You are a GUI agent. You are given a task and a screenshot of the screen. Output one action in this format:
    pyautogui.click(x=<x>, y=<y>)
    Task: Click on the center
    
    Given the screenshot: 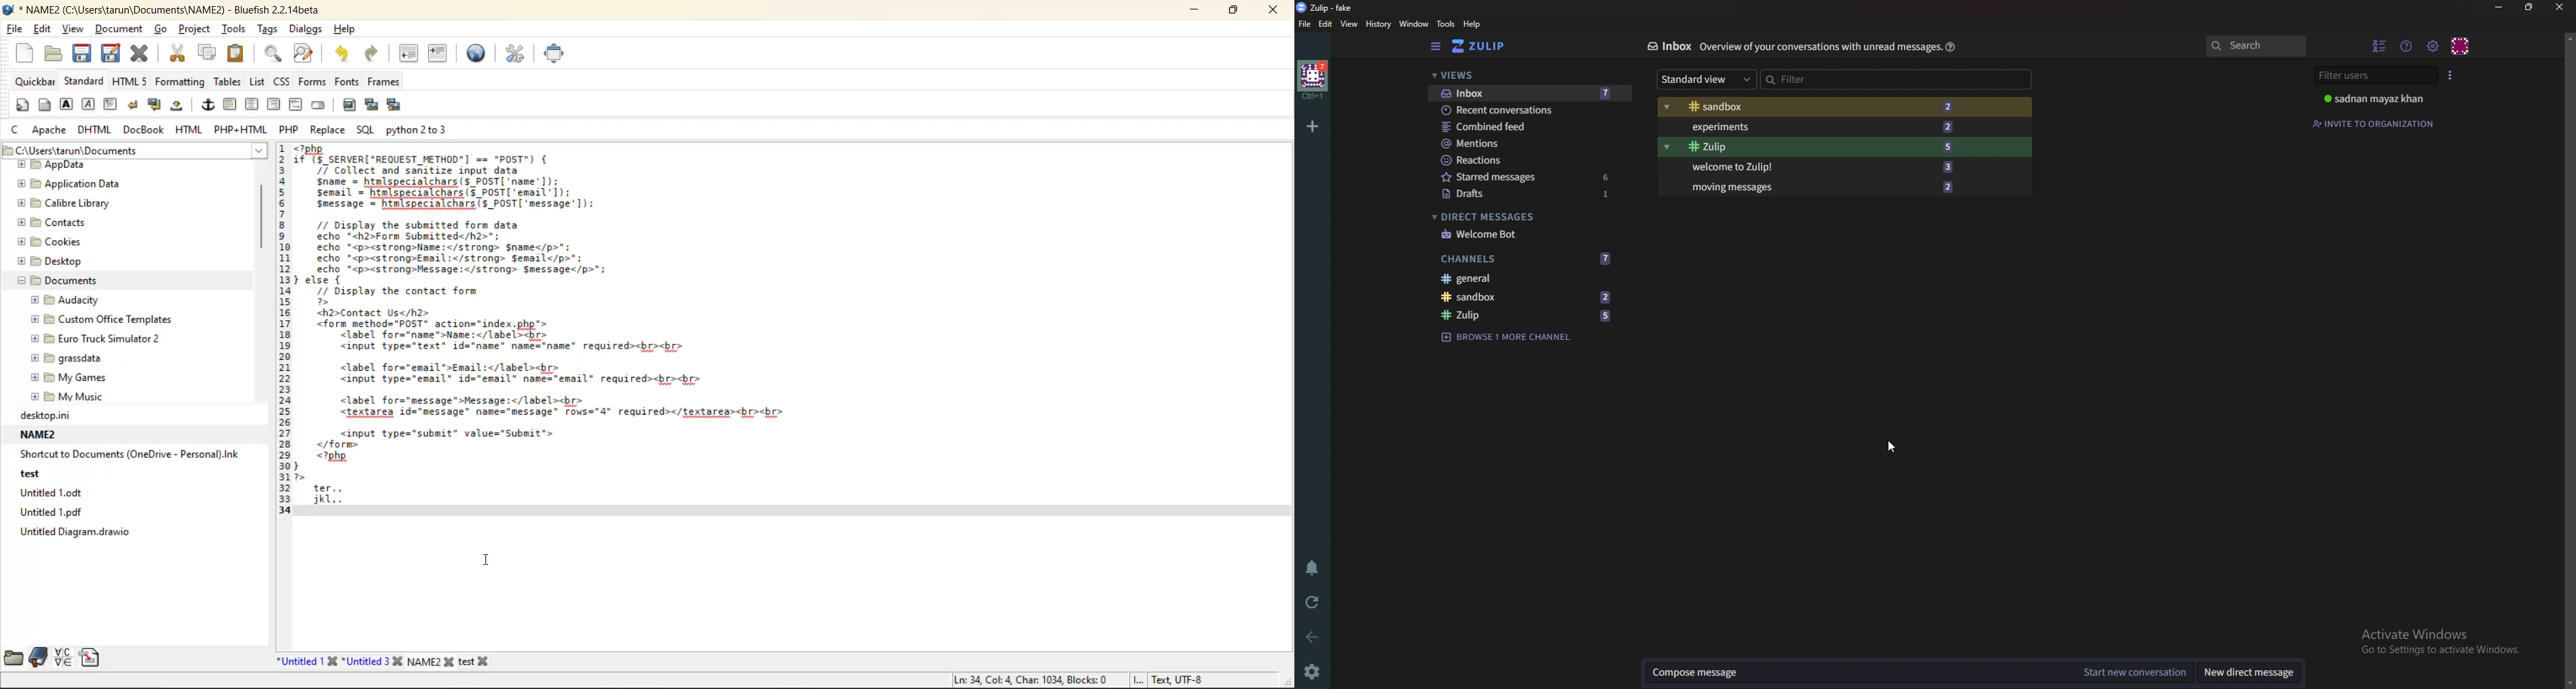 What is the action you would take?
    pyautogui.click(x=253, y=107)
    